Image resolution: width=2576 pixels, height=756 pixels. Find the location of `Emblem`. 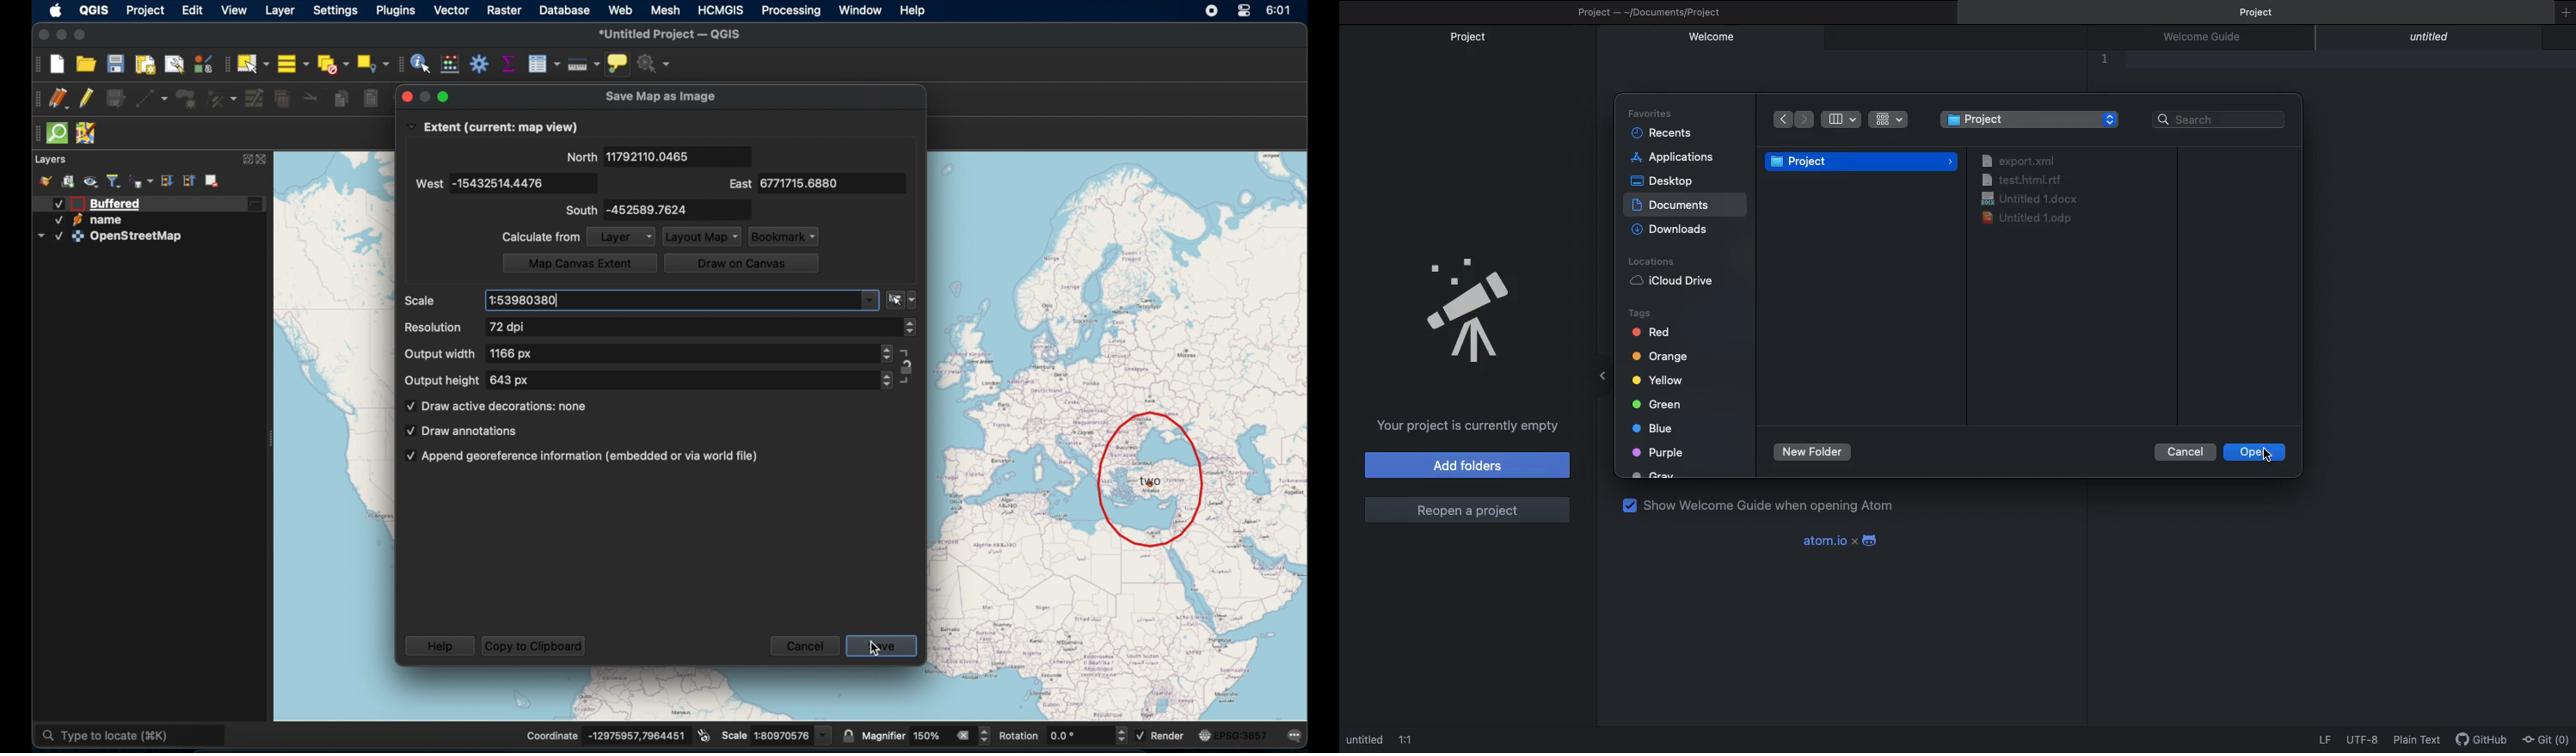

Emblem is located at coordinates (1479, 303).